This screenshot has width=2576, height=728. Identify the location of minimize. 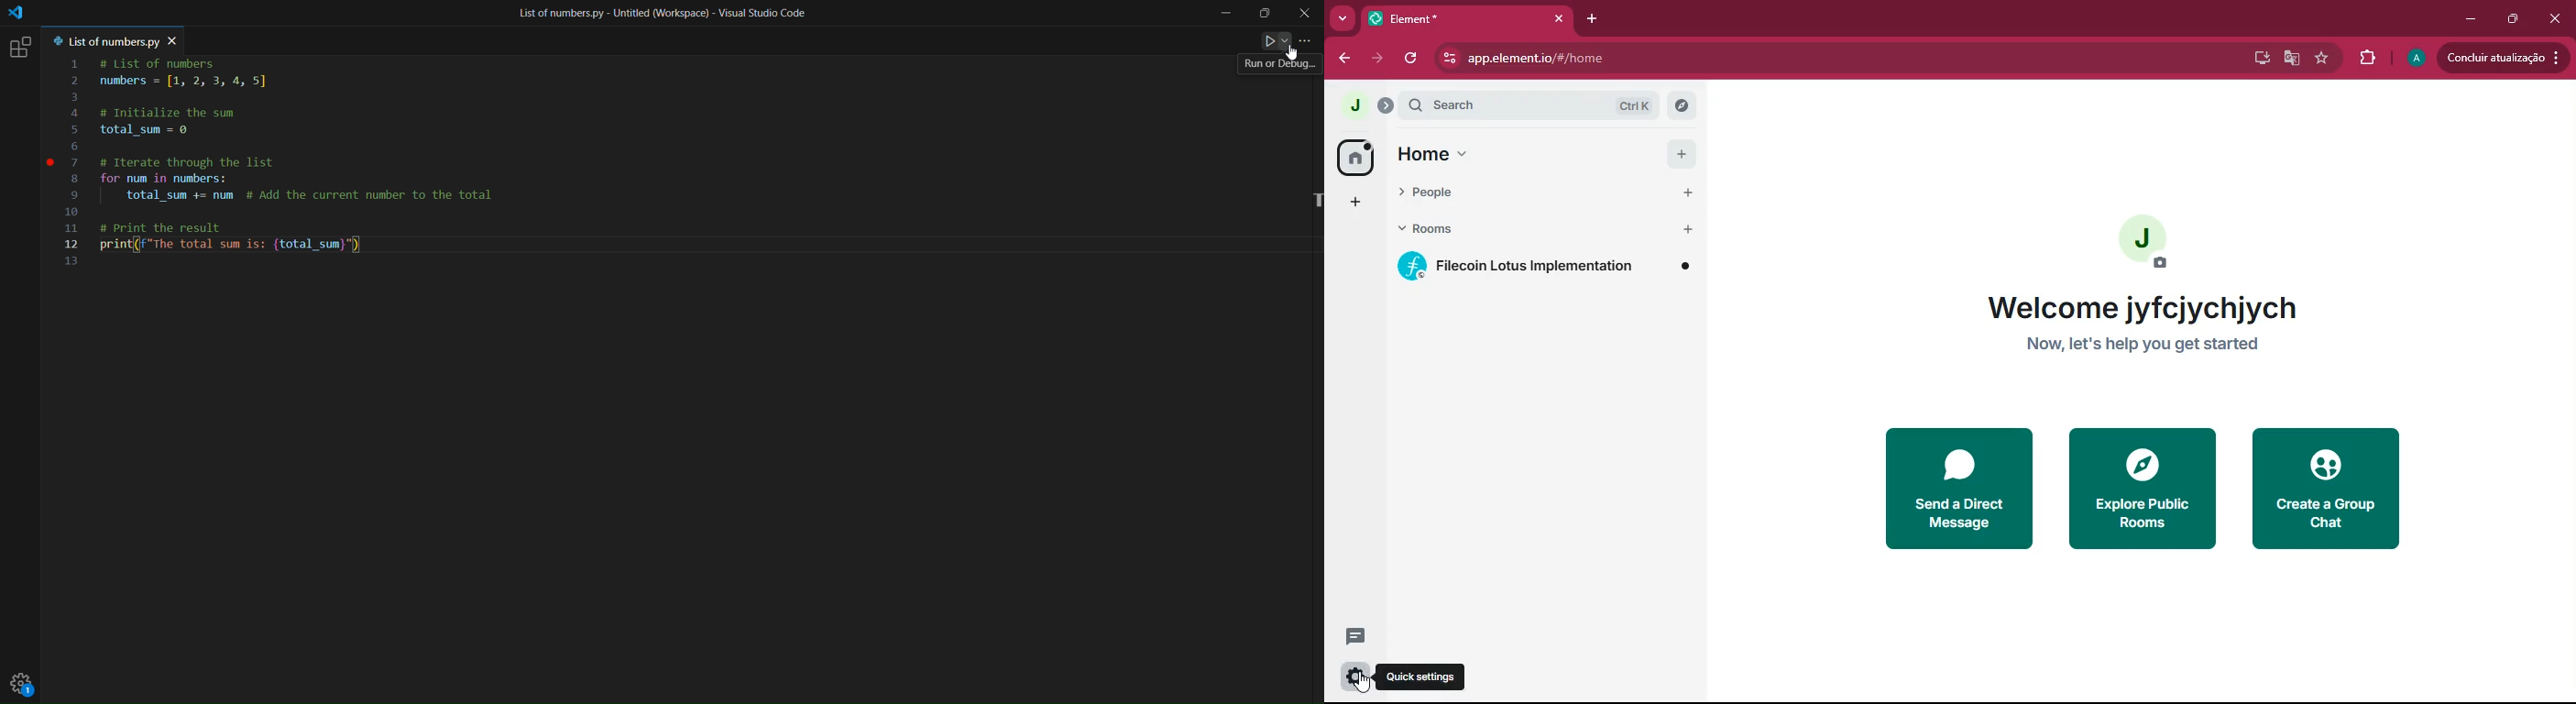
(2472, 19).